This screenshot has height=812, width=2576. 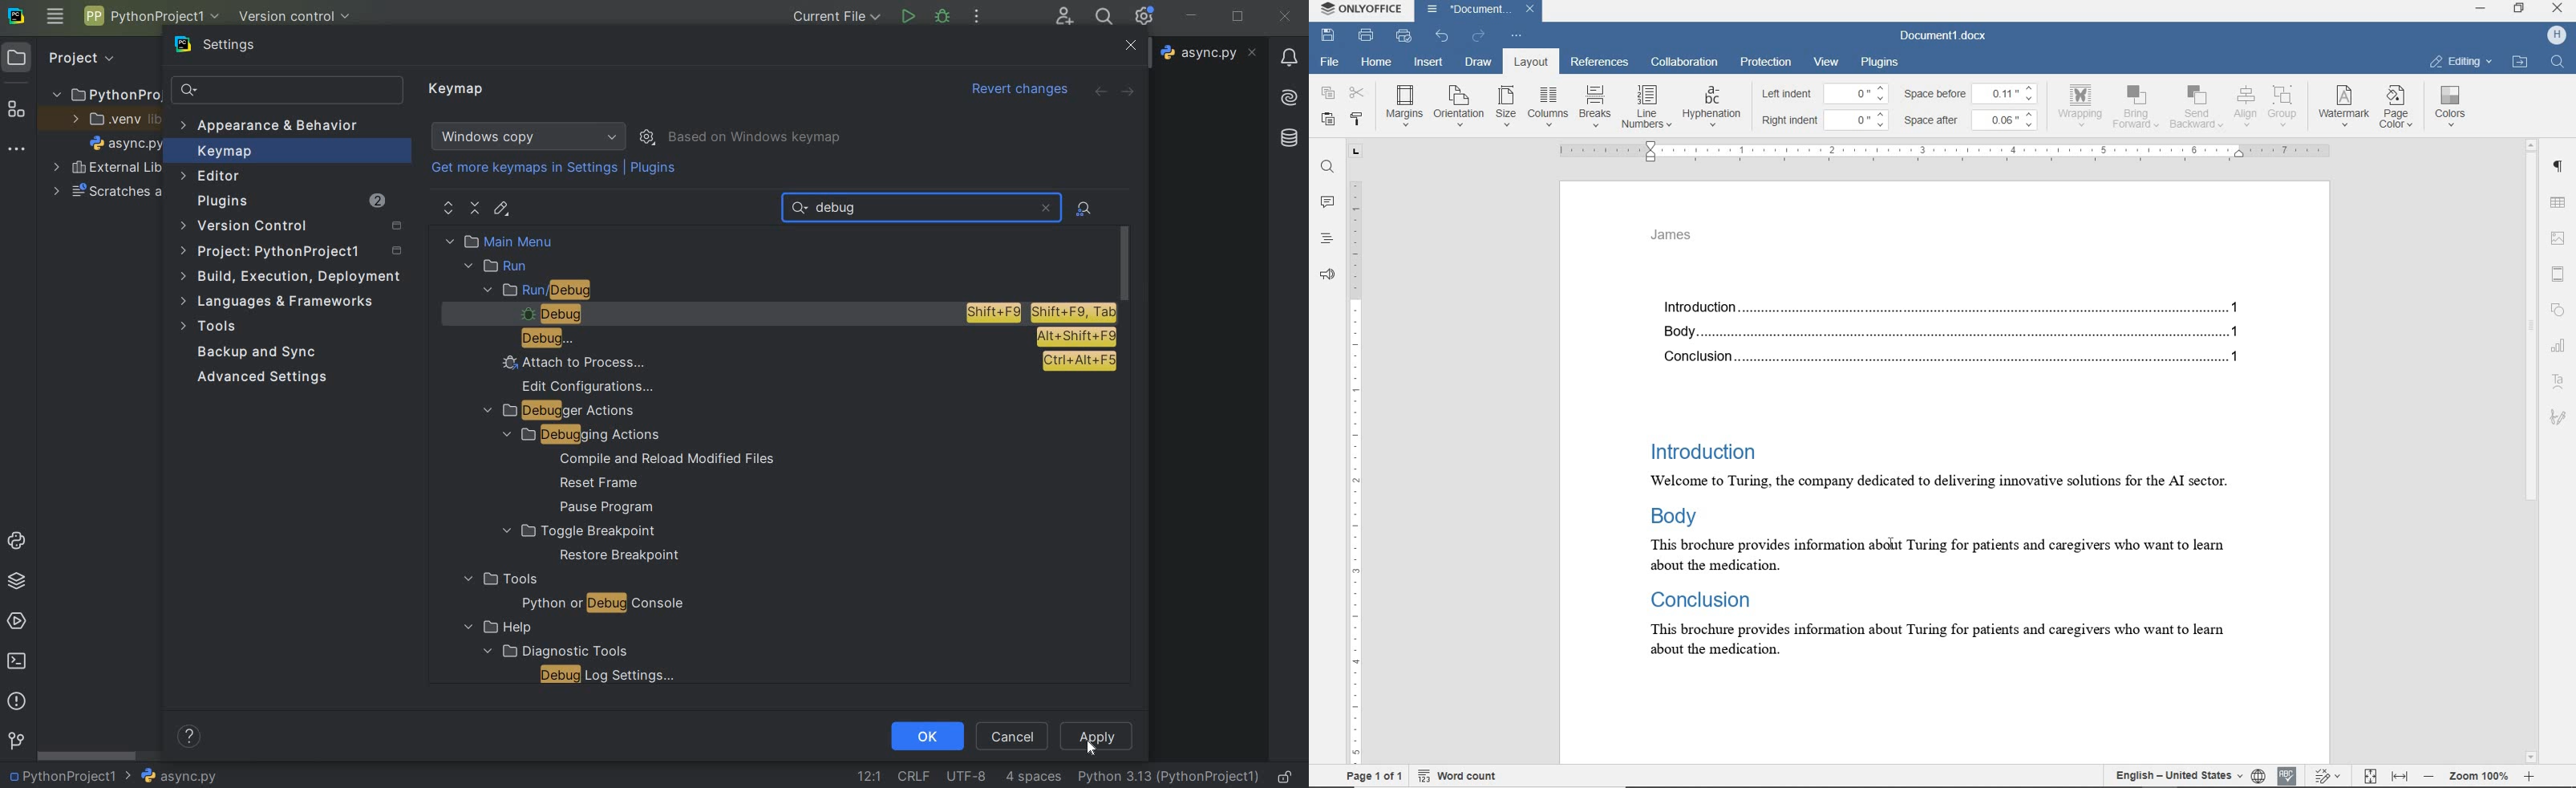 I want to click on Notifications, so click(x=1287, y=52).